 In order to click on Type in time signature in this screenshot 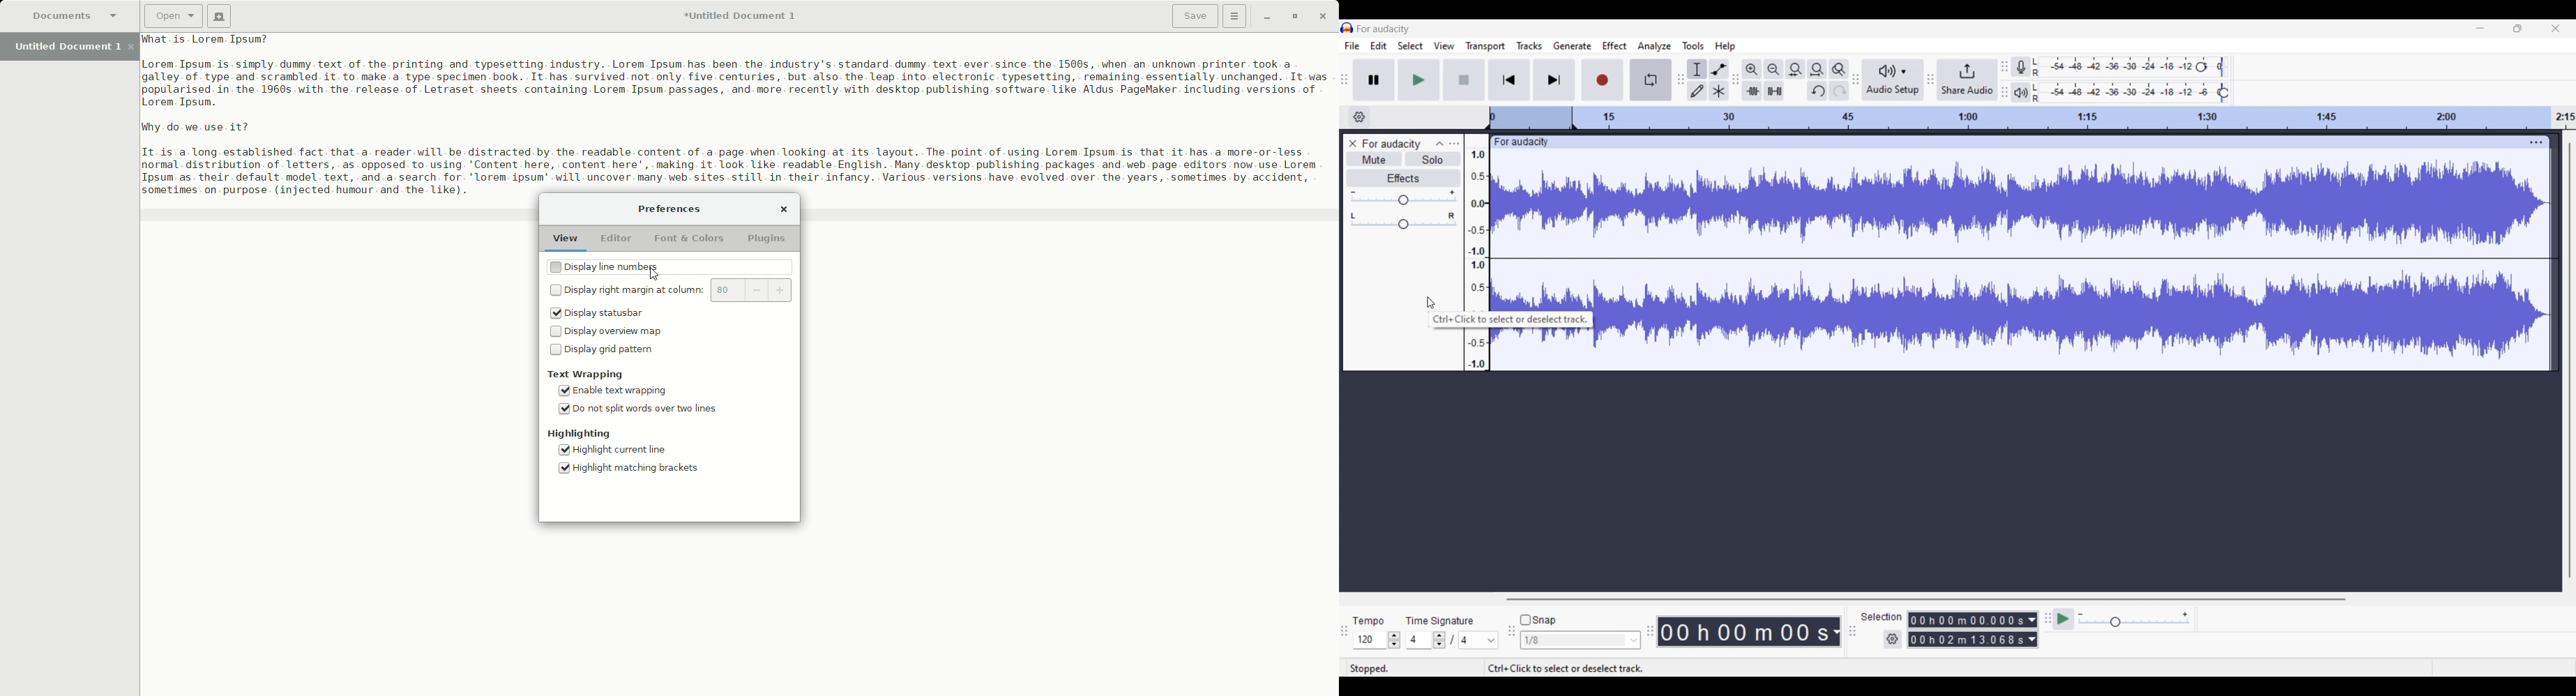, I will do `click(1420, 641)`.